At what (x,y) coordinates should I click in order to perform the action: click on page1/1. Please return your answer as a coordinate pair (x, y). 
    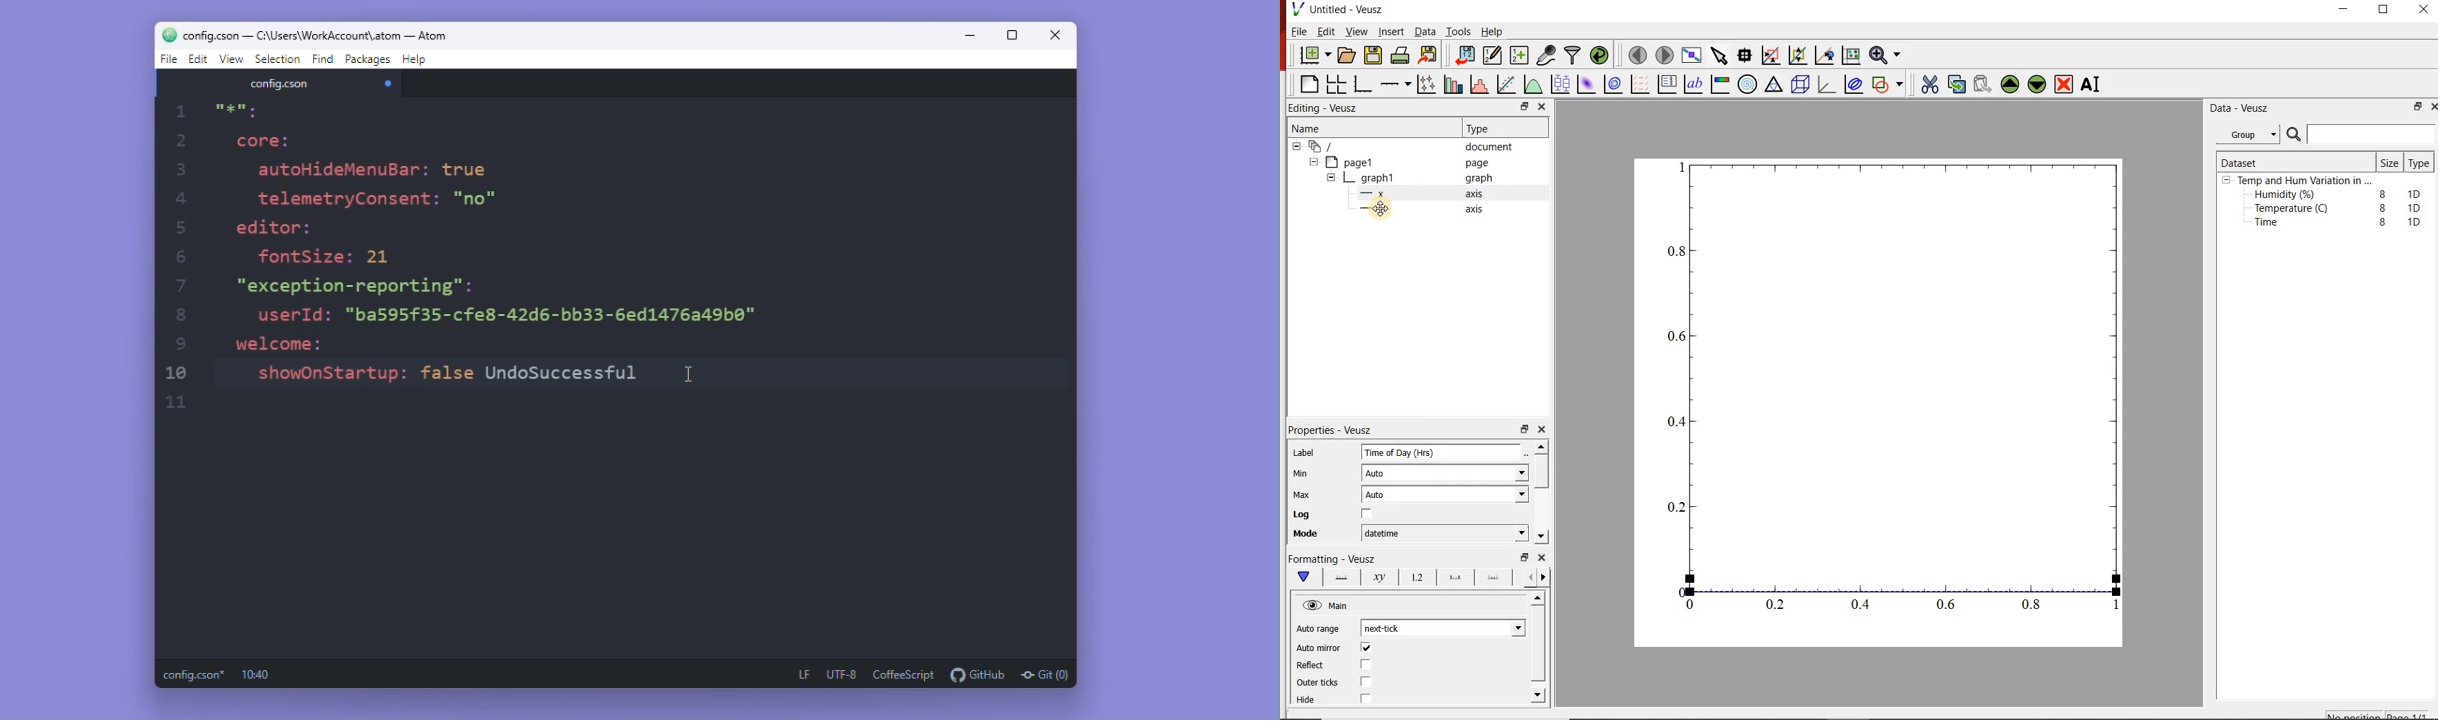
    Looking at the image, I should click on (2412, 714).